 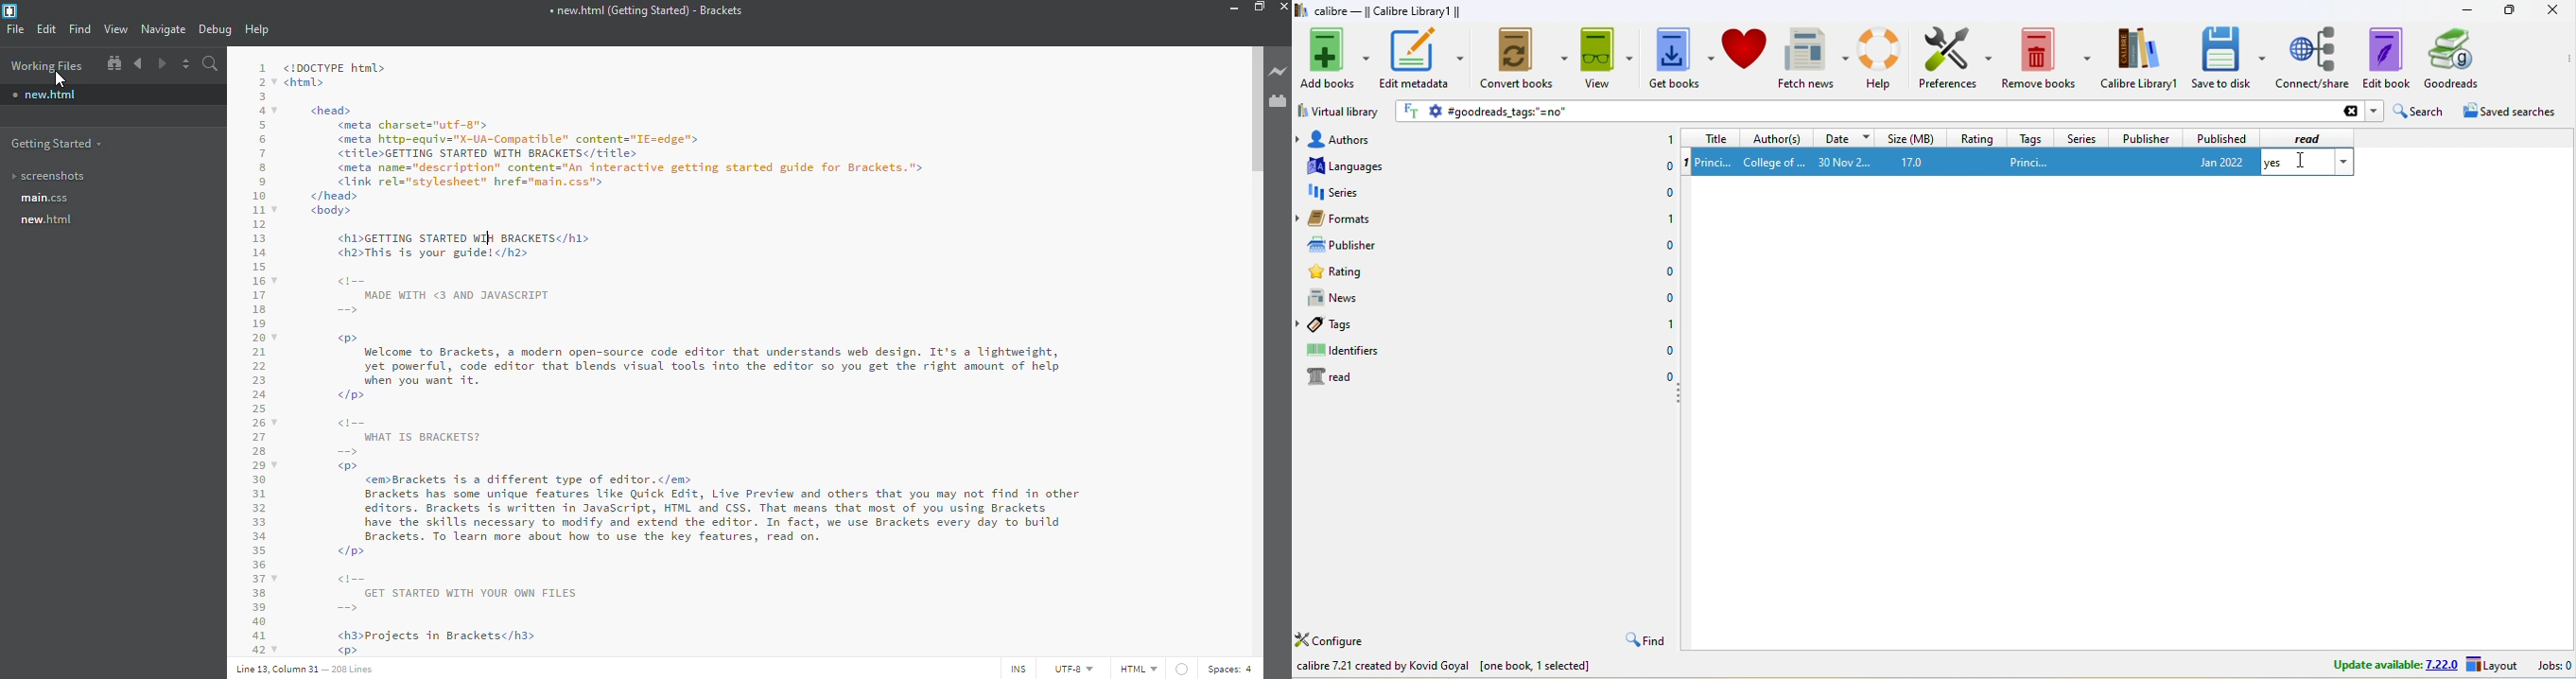 What do you see at coordinates (1814, 57) in the screenshot?
I see `fetch news` at bounding box center [1814, 57].